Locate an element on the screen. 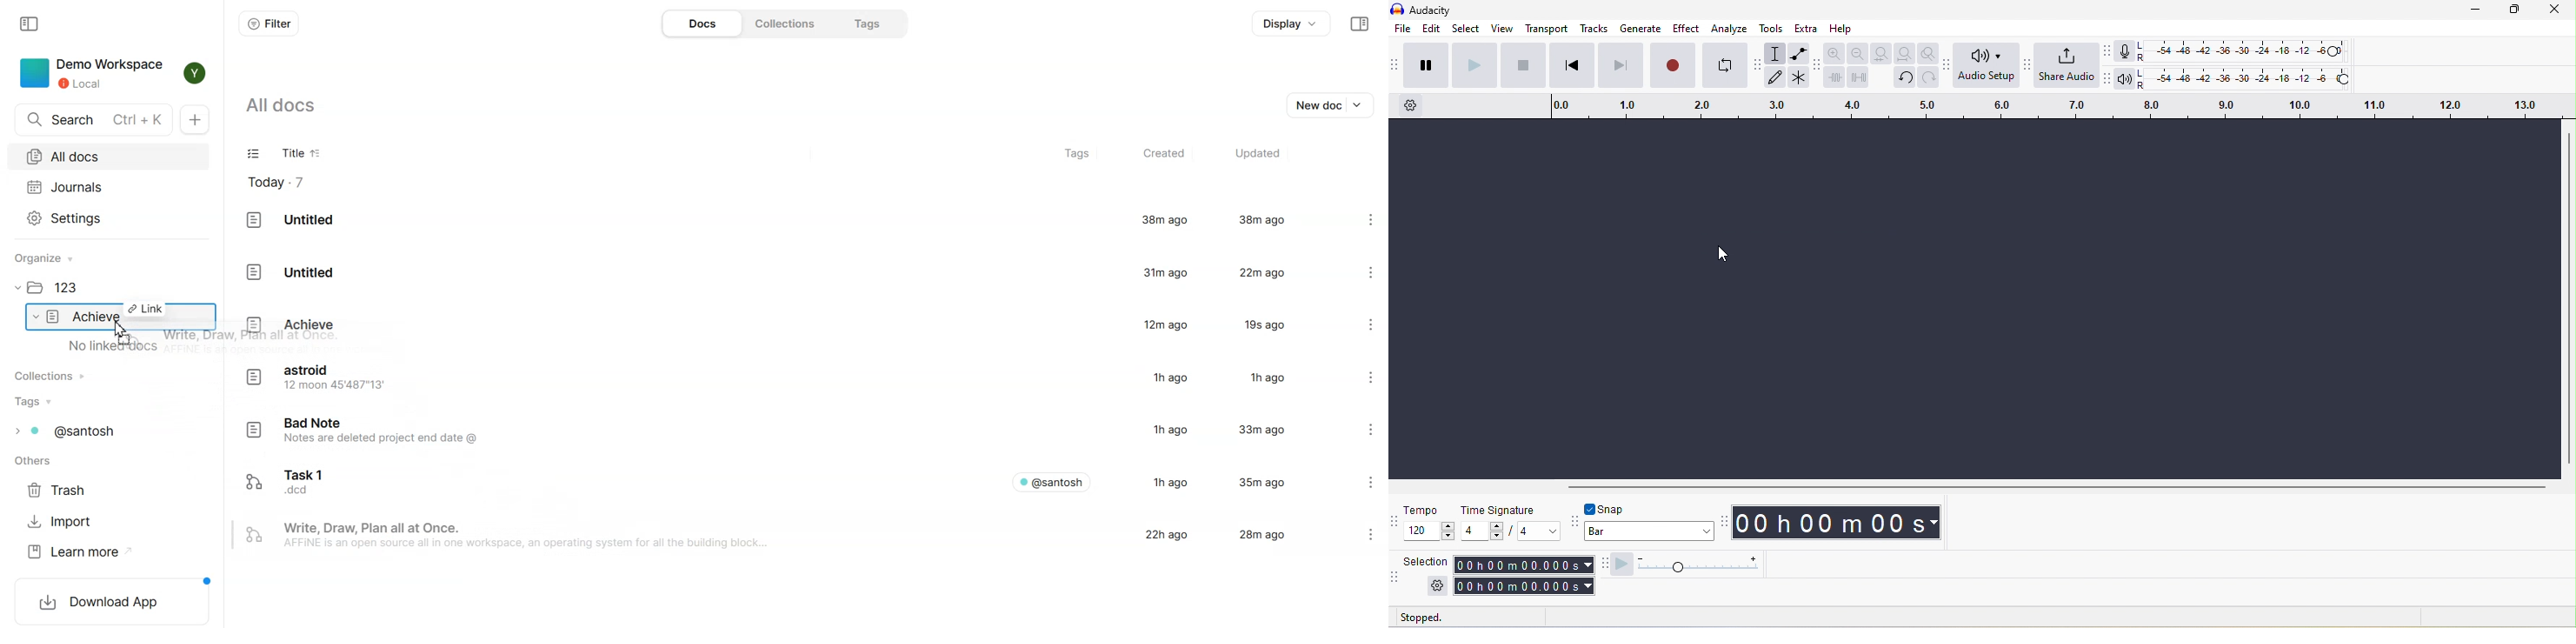  extra is located at coordinates (1806, 28).